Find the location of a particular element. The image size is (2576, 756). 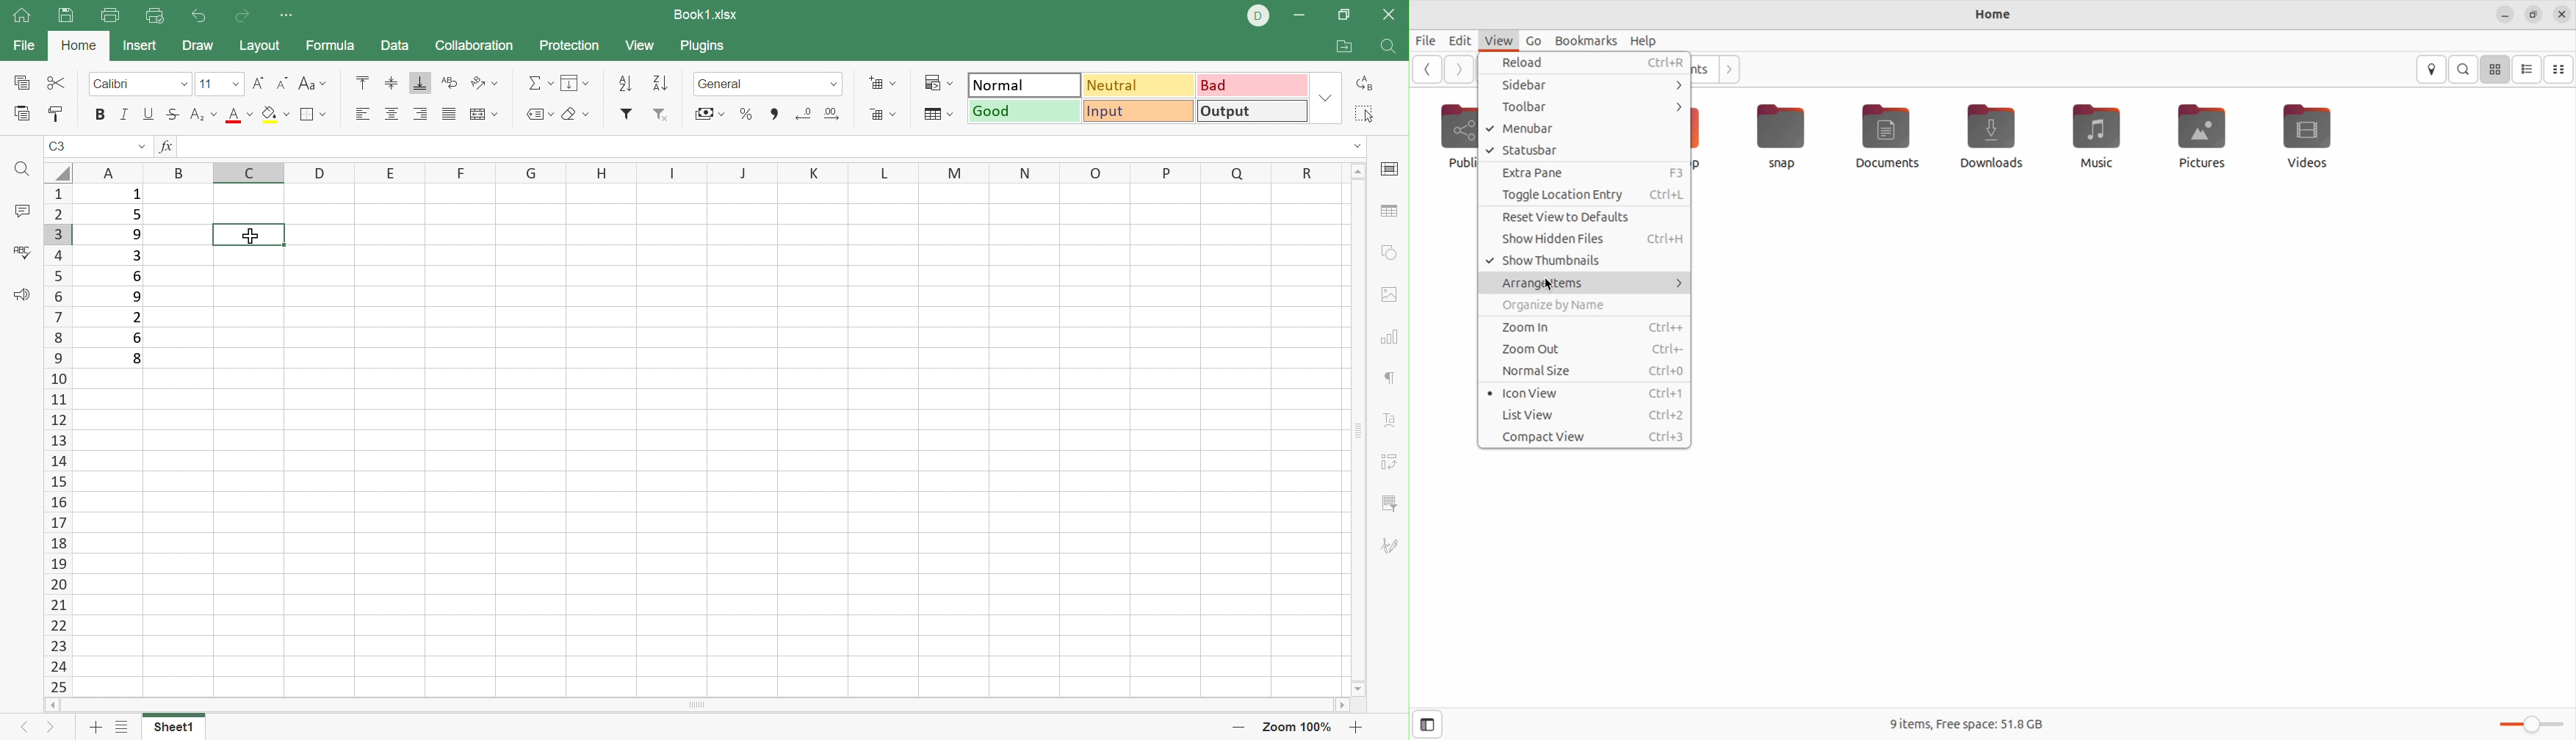

Quick print is located at coordinates (156, 18).